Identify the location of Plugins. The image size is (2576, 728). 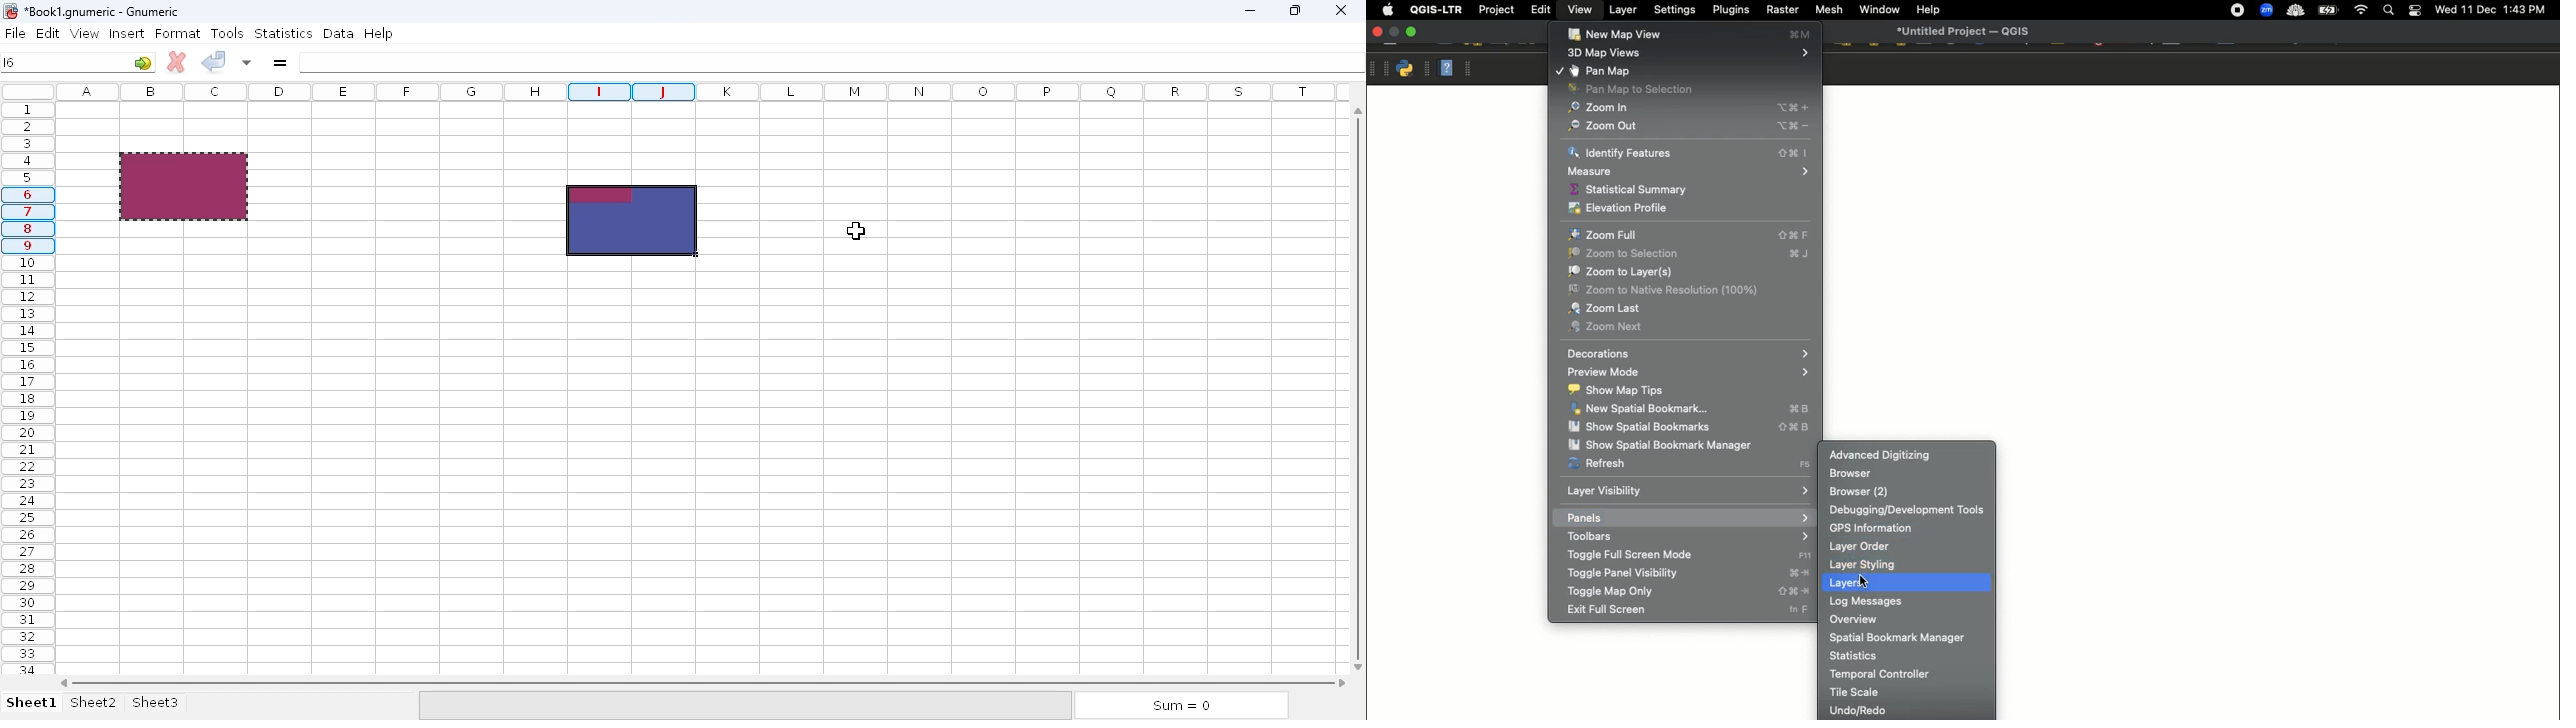
(1729, 8).